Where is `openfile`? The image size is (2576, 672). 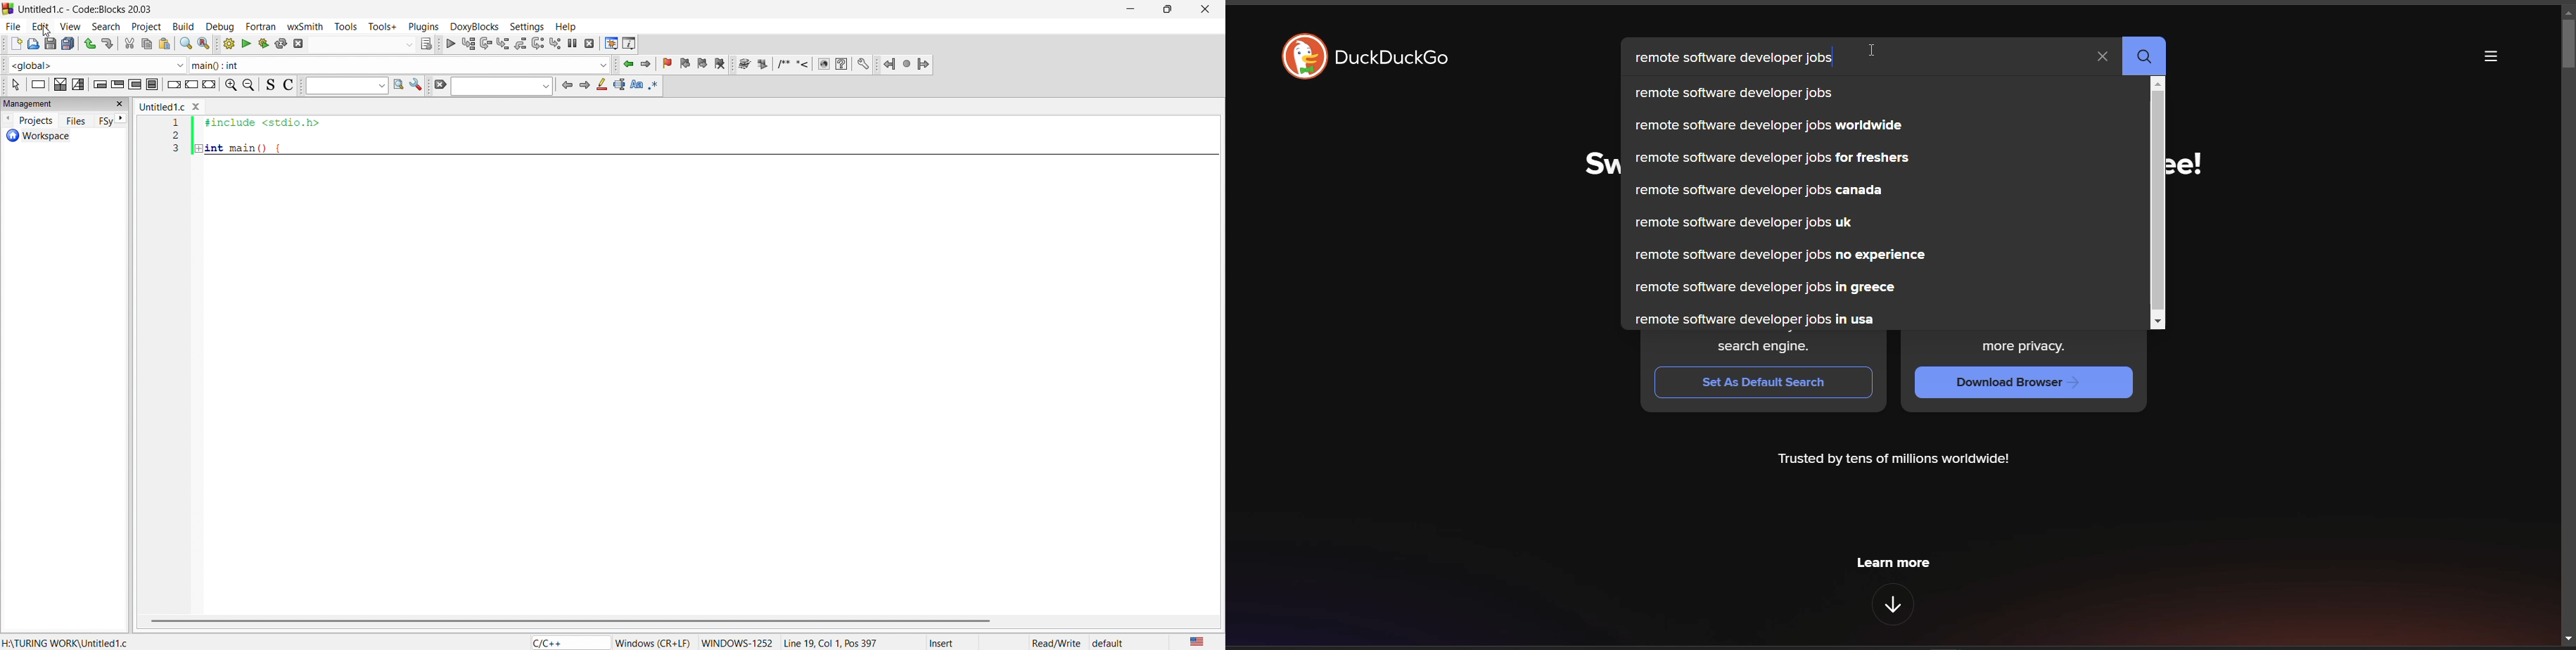
openfile is located at coordinates (30, 45).